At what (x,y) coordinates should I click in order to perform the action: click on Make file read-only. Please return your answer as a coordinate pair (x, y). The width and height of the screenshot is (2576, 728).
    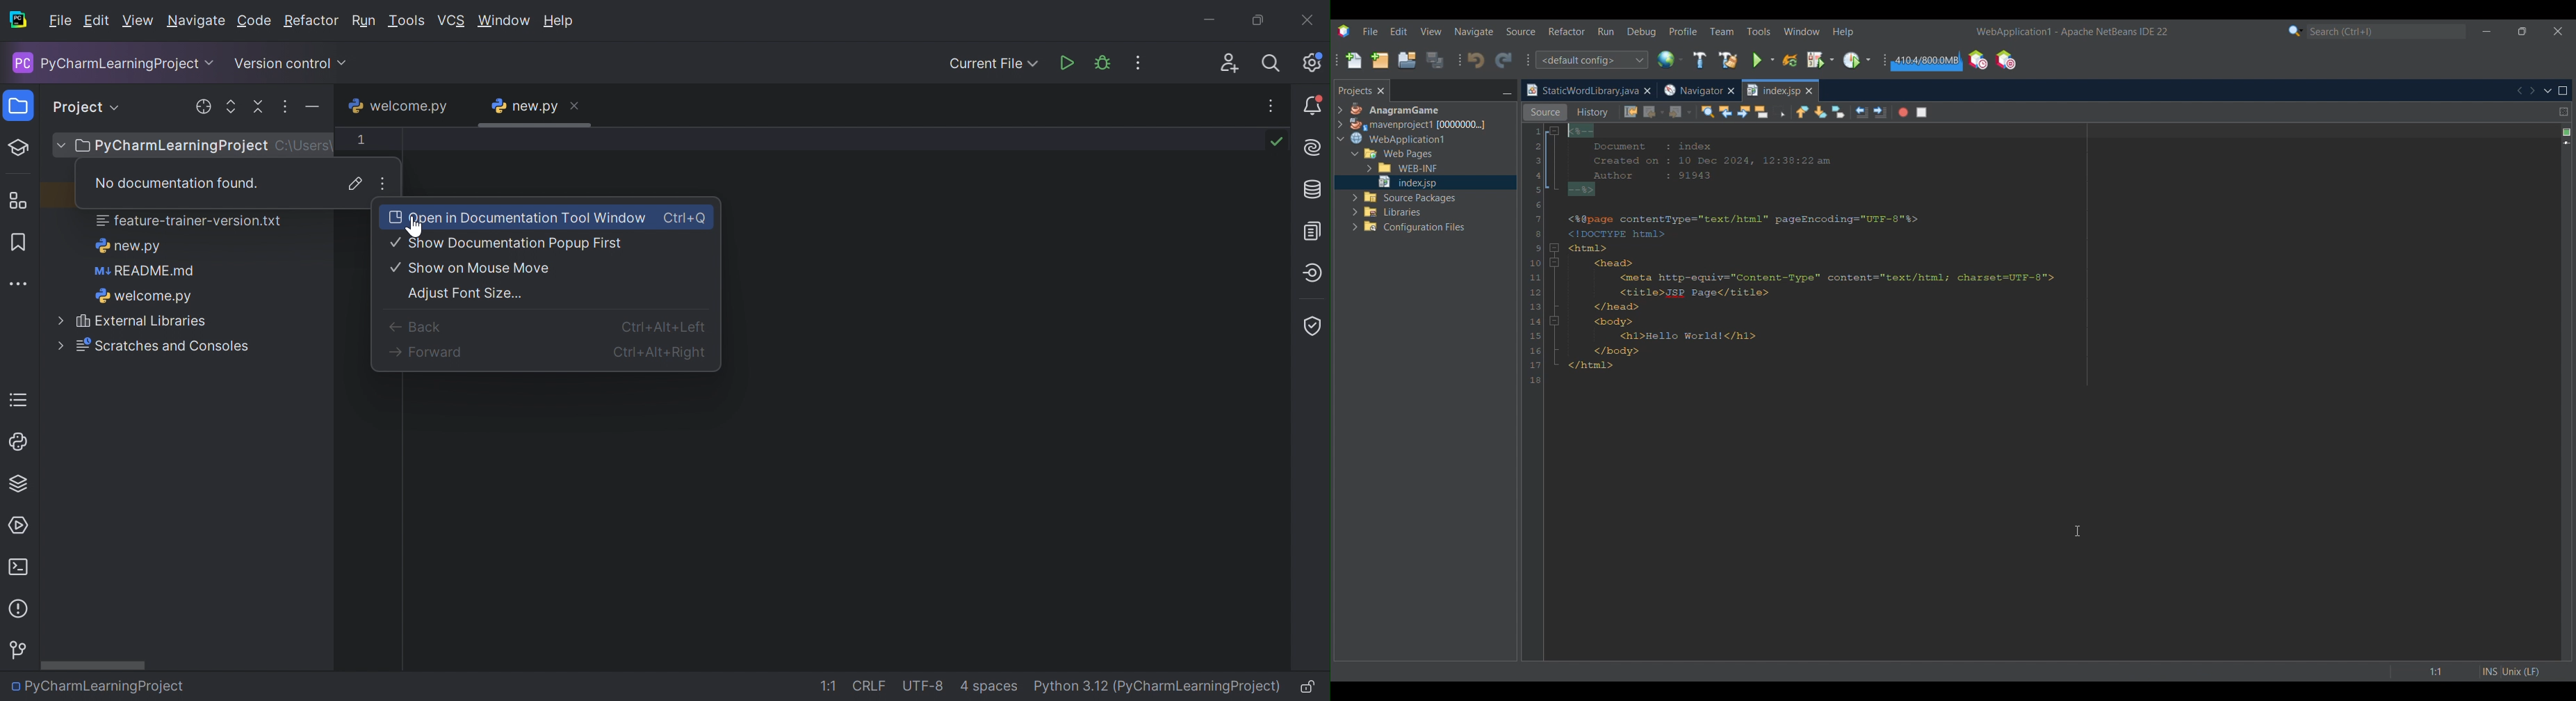
    Looking at the image, I should click on (1312, 688).